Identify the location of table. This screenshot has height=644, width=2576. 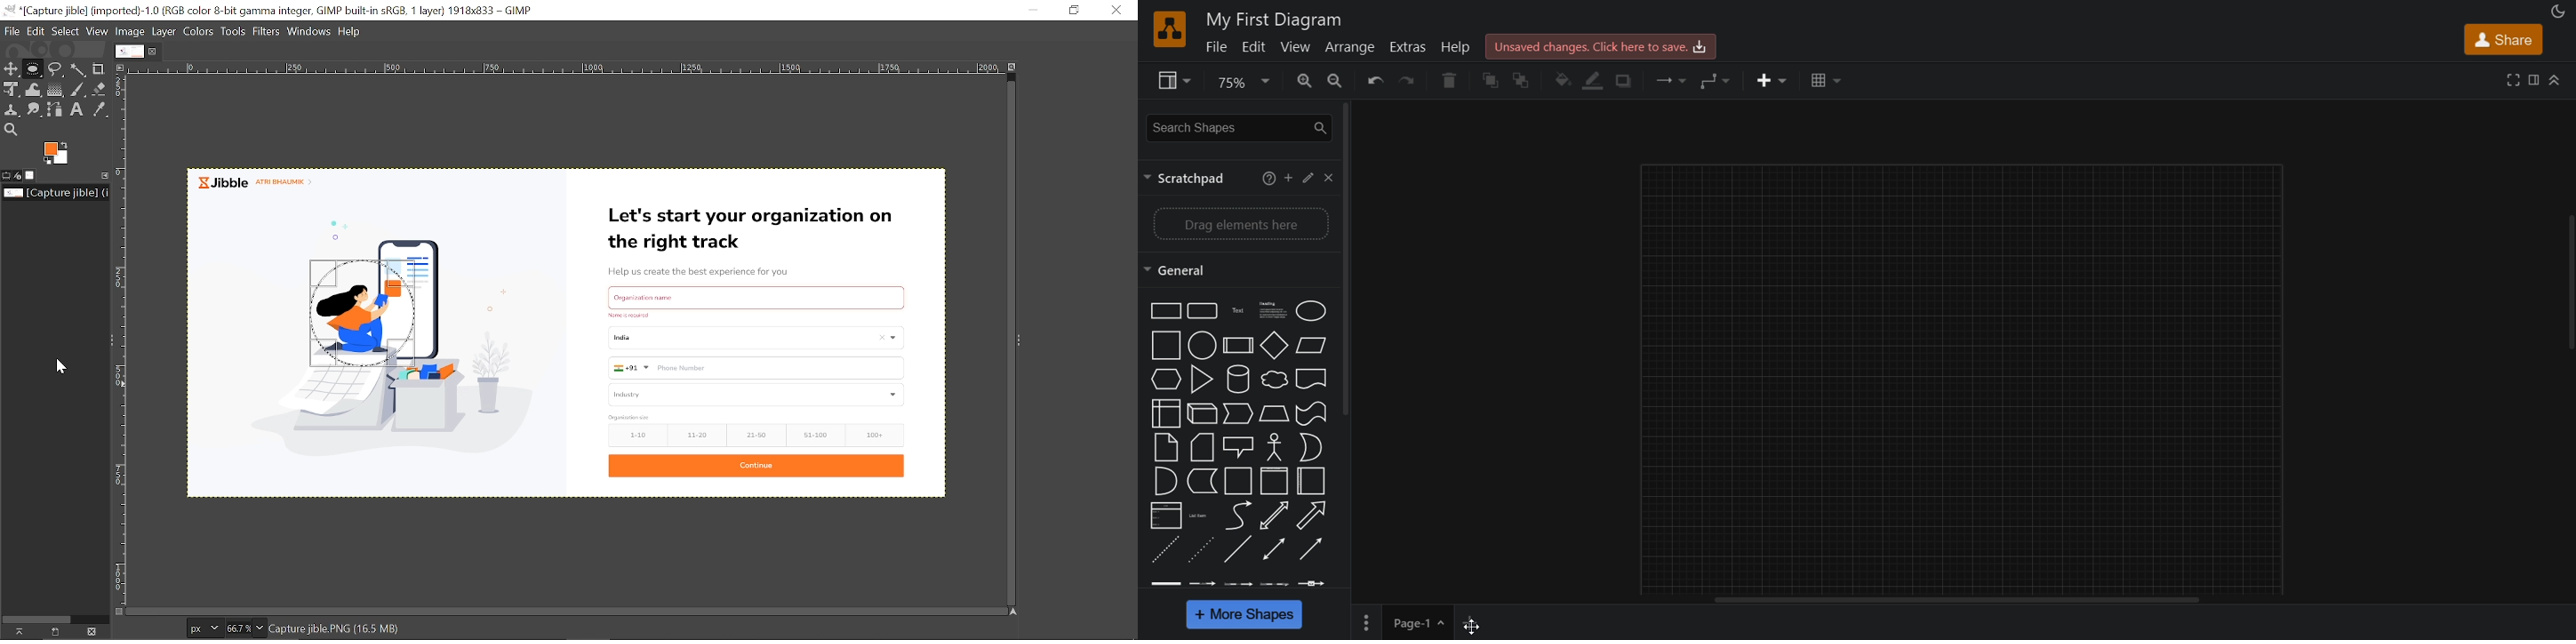
(1826, 82).